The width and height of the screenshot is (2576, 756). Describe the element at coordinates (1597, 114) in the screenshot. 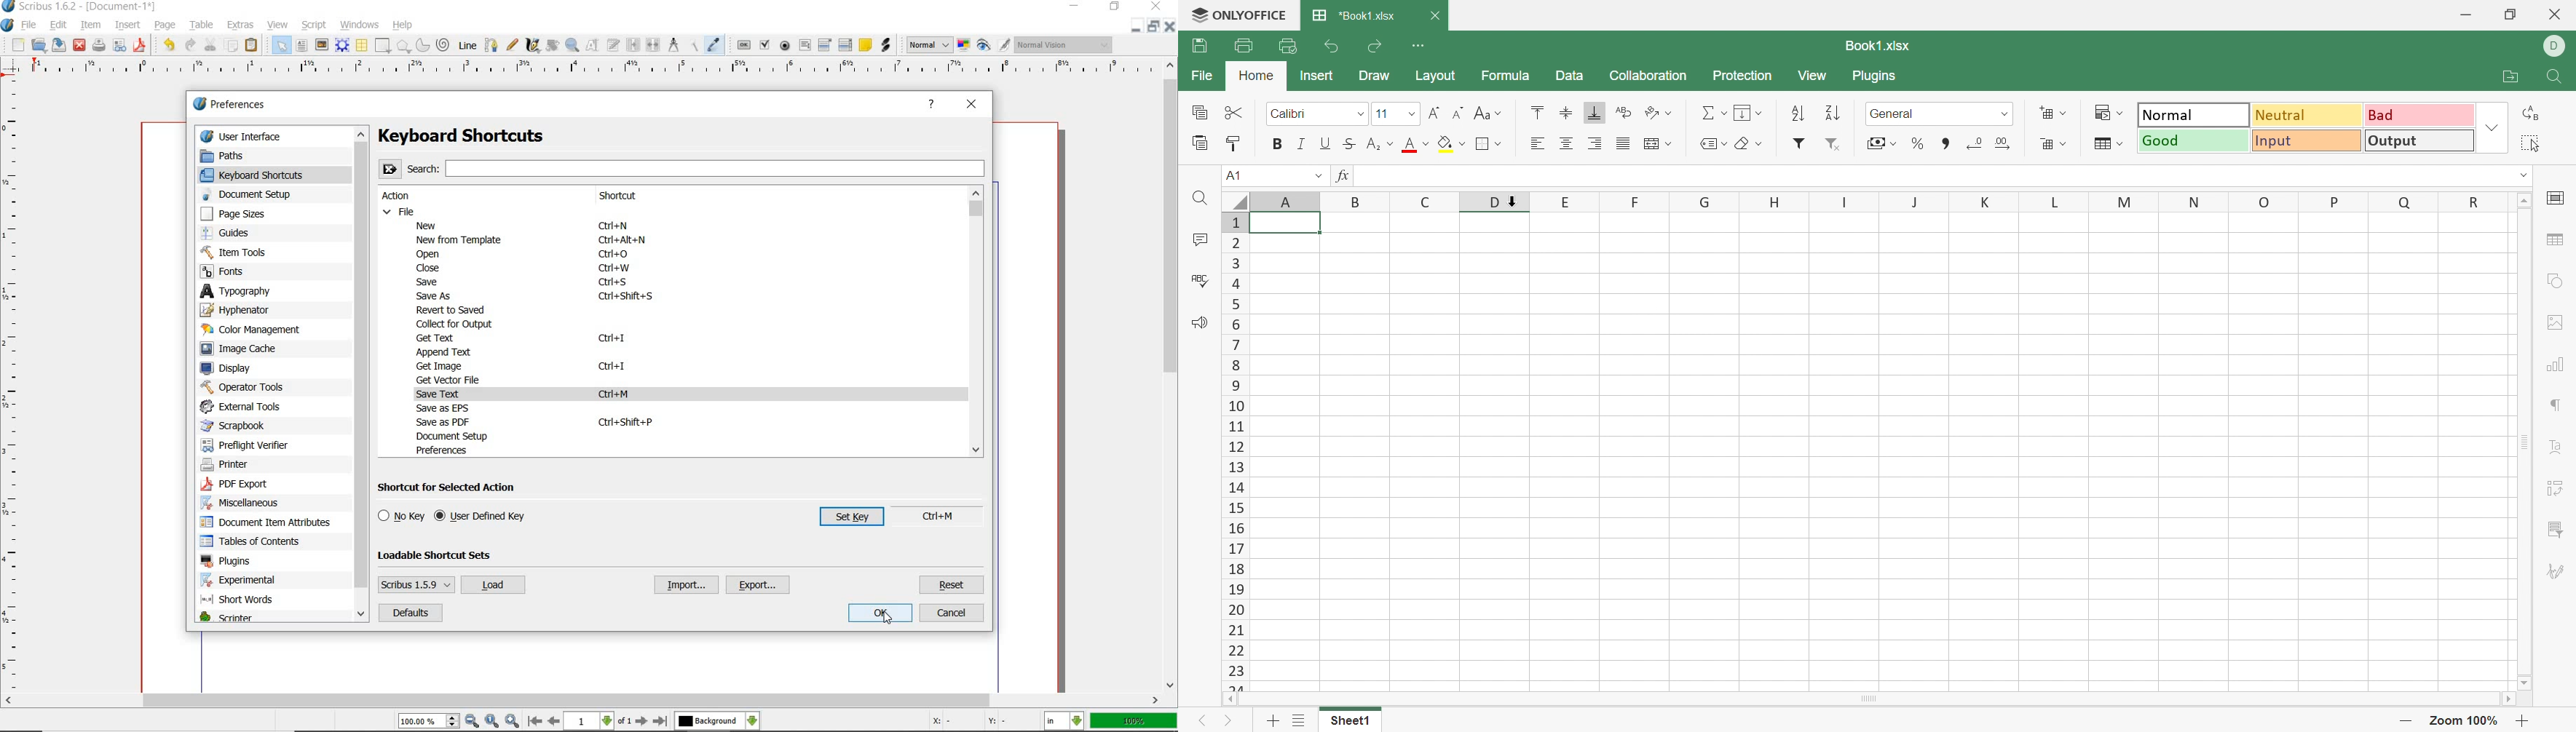

I see `Align Bottom` at that location.